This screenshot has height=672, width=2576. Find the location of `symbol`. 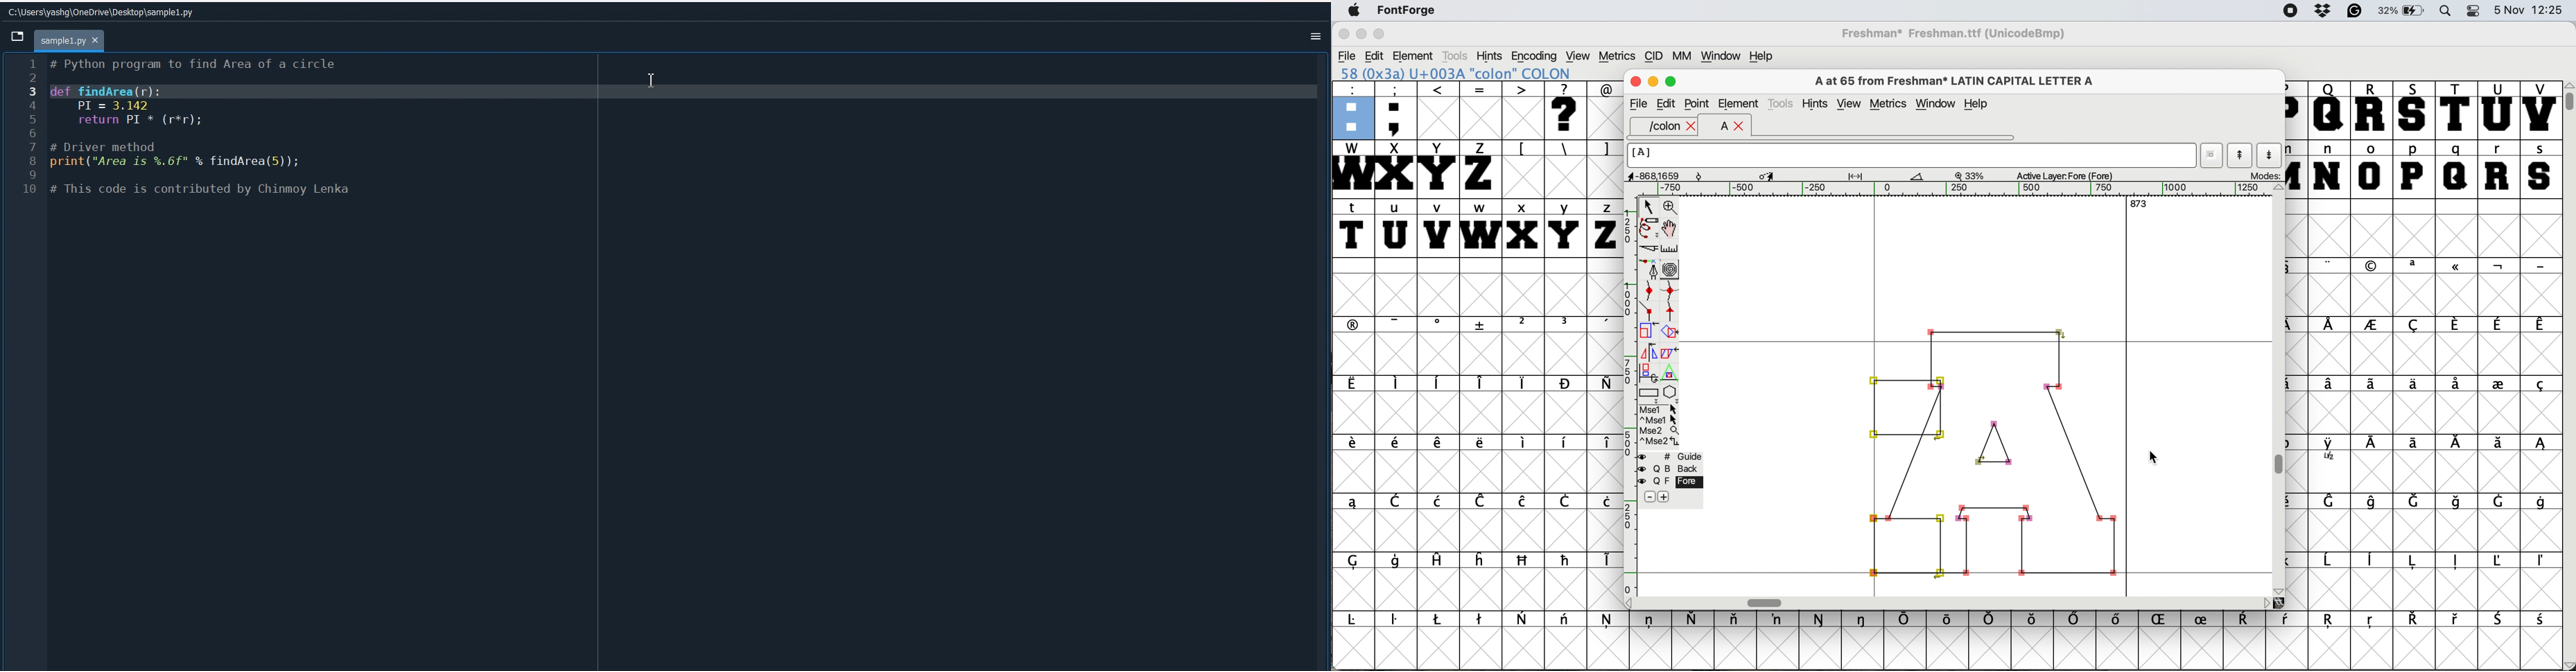

symbol is located at coordinates (1353, 384).